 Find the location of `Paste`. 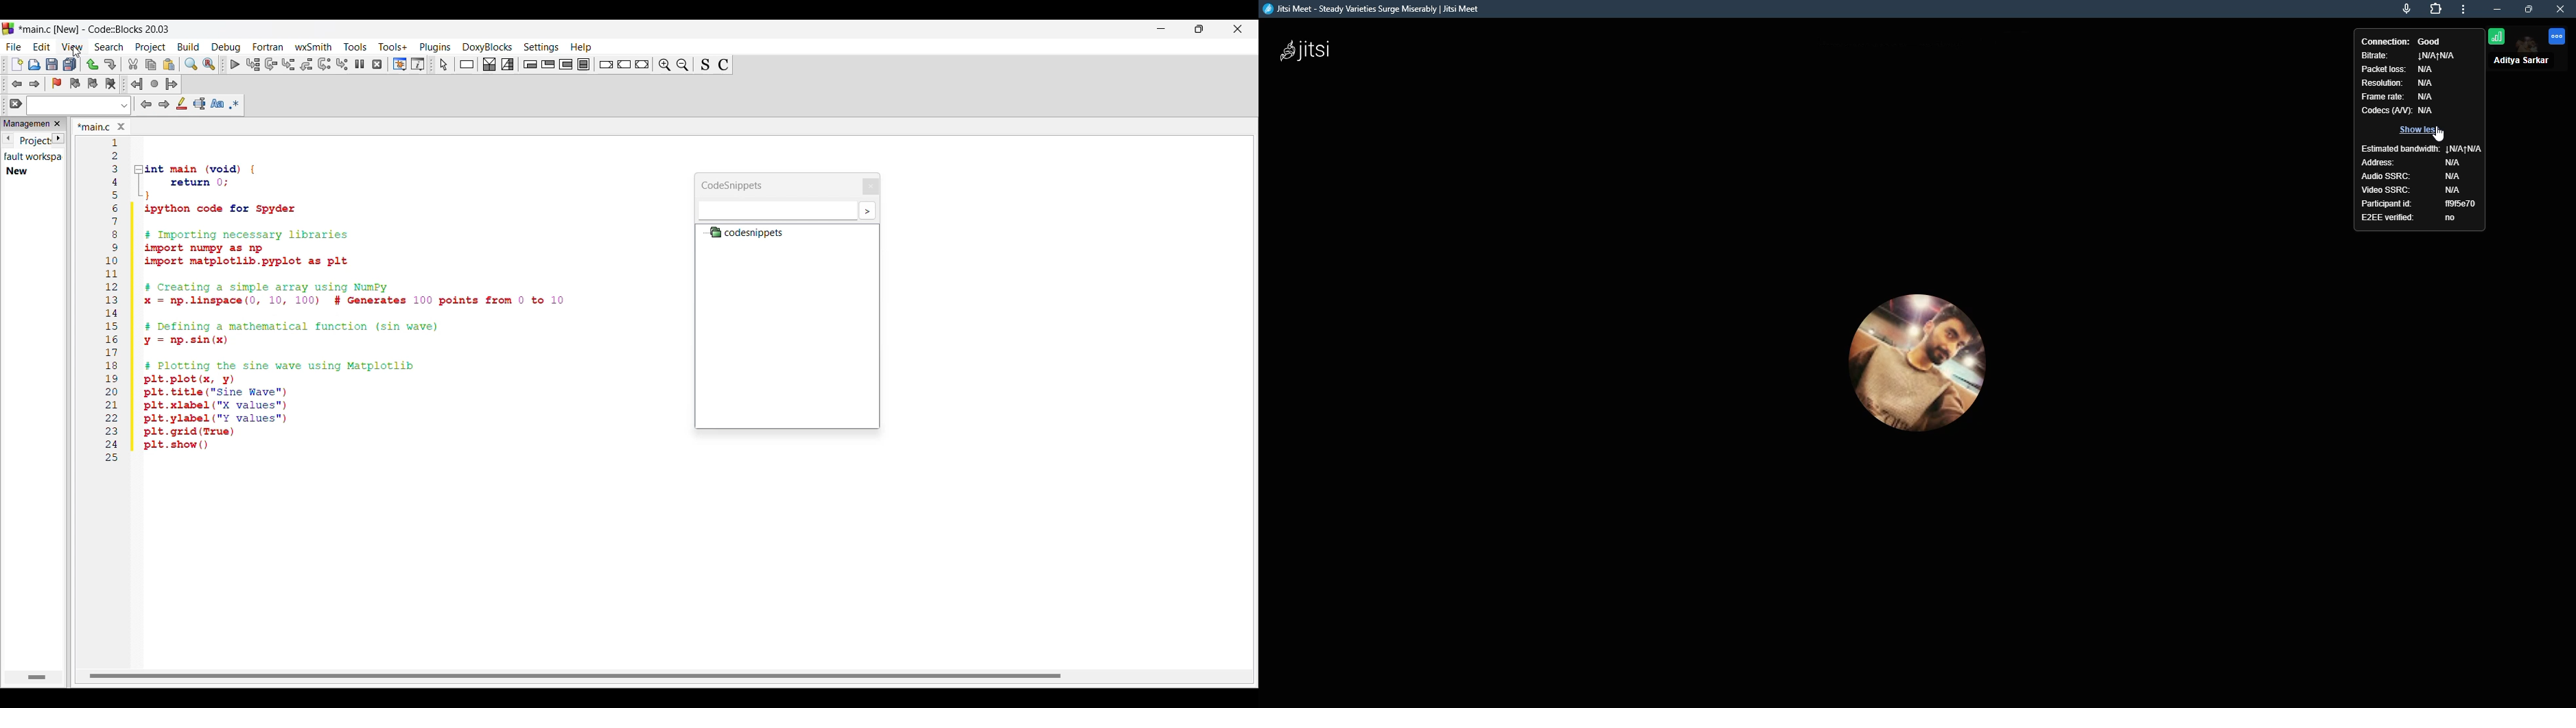

Paste is located at coordinates (169, 64).